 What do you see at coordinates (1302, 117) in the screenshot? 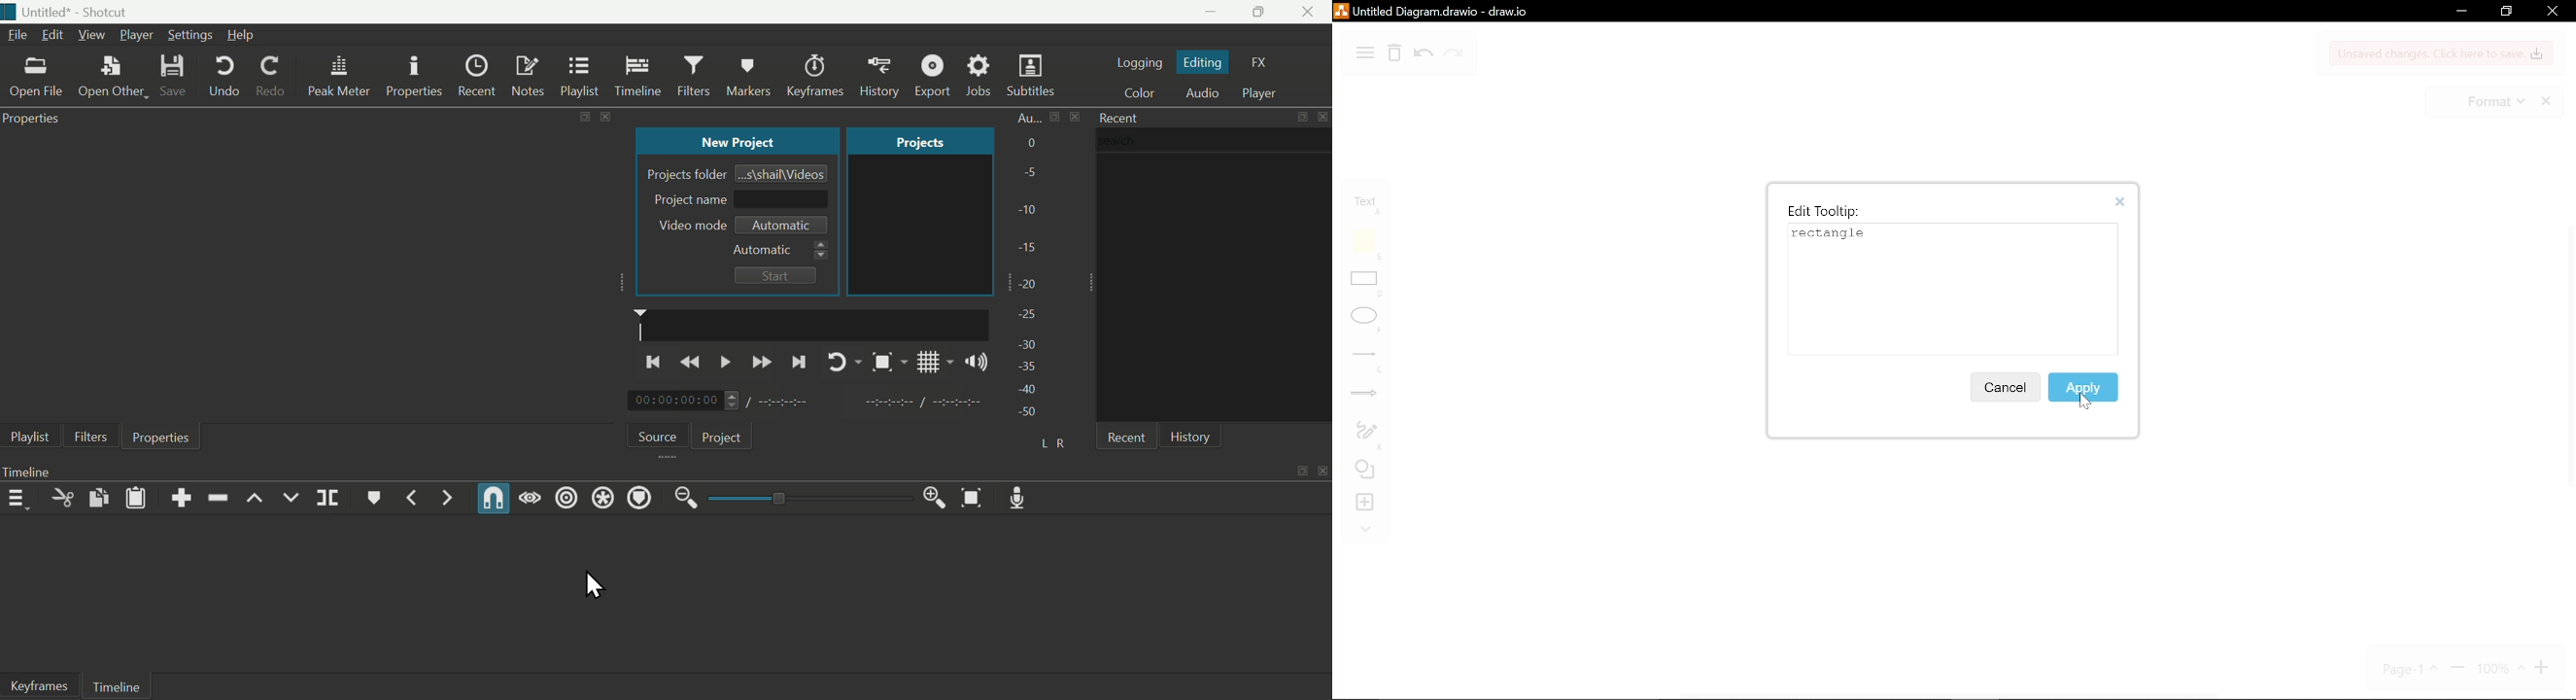
I see `expand` at bounding box center [1302, 117].